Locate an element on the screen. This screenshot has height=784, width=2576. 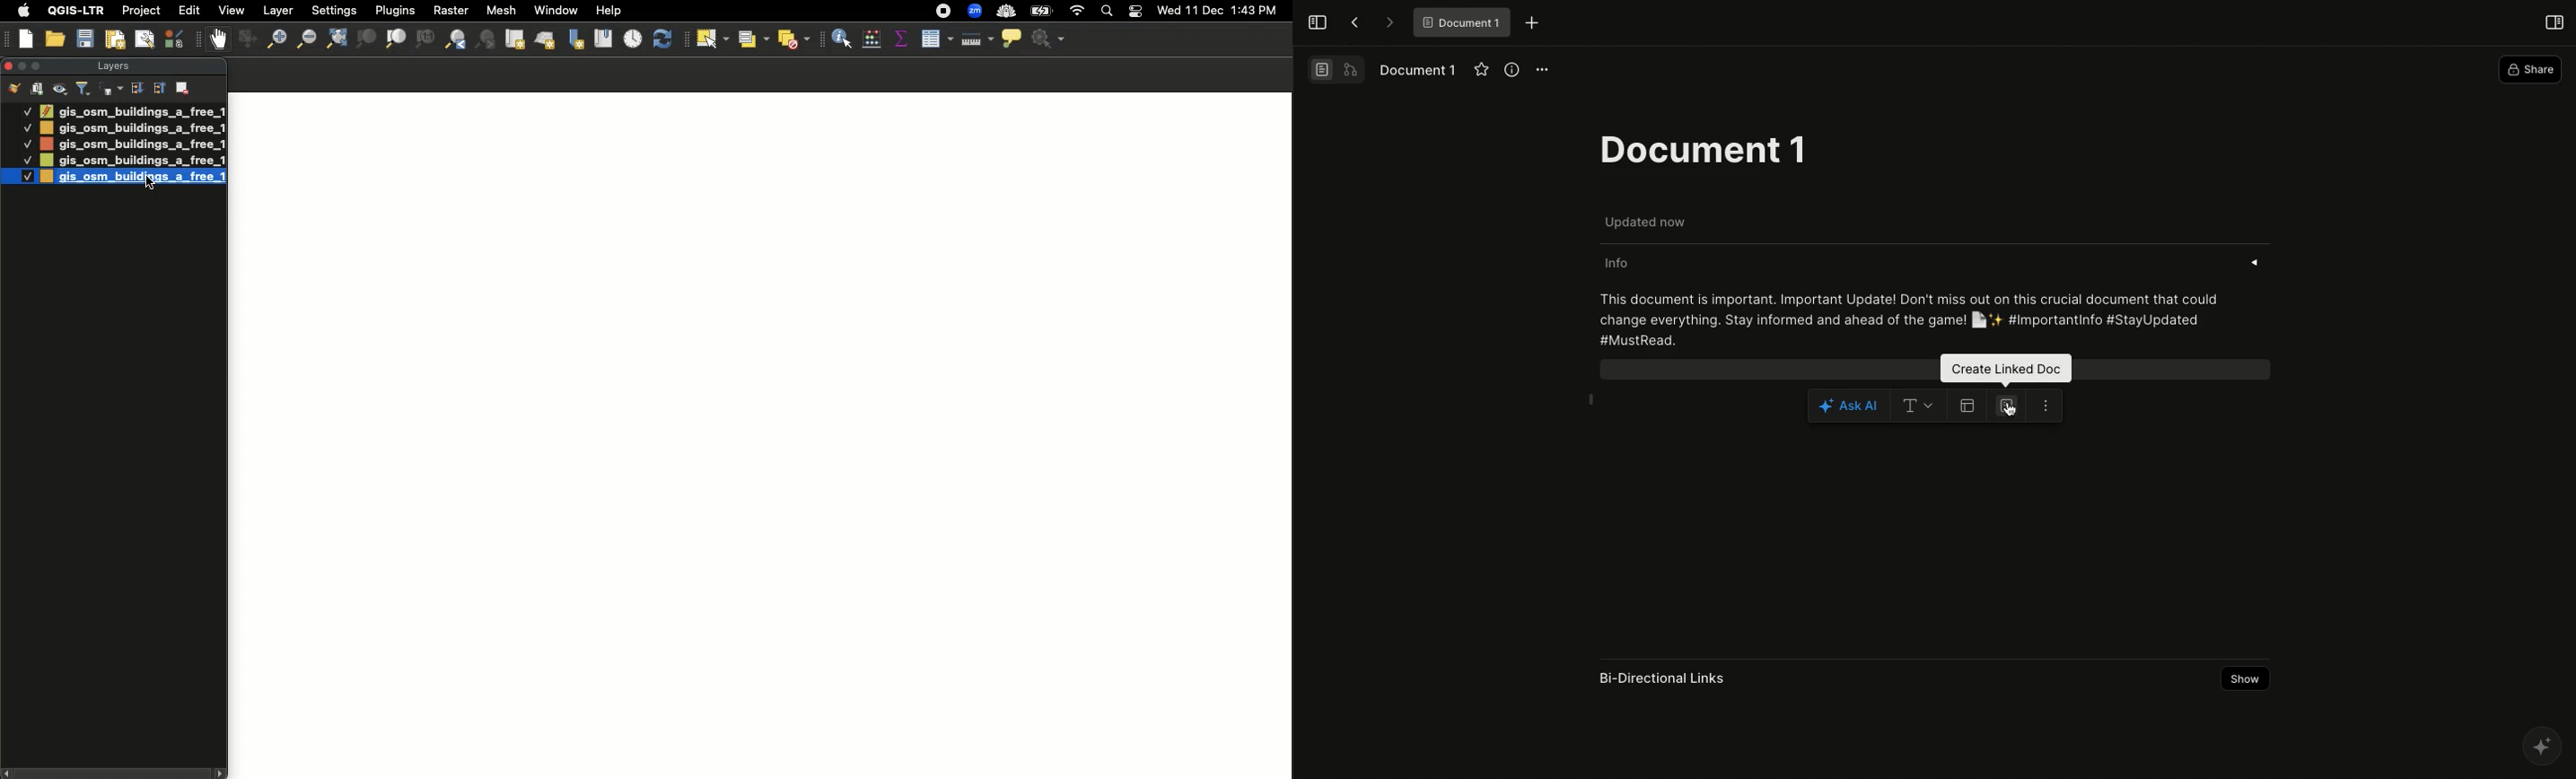
Remove is located at coordinates (184, 86).